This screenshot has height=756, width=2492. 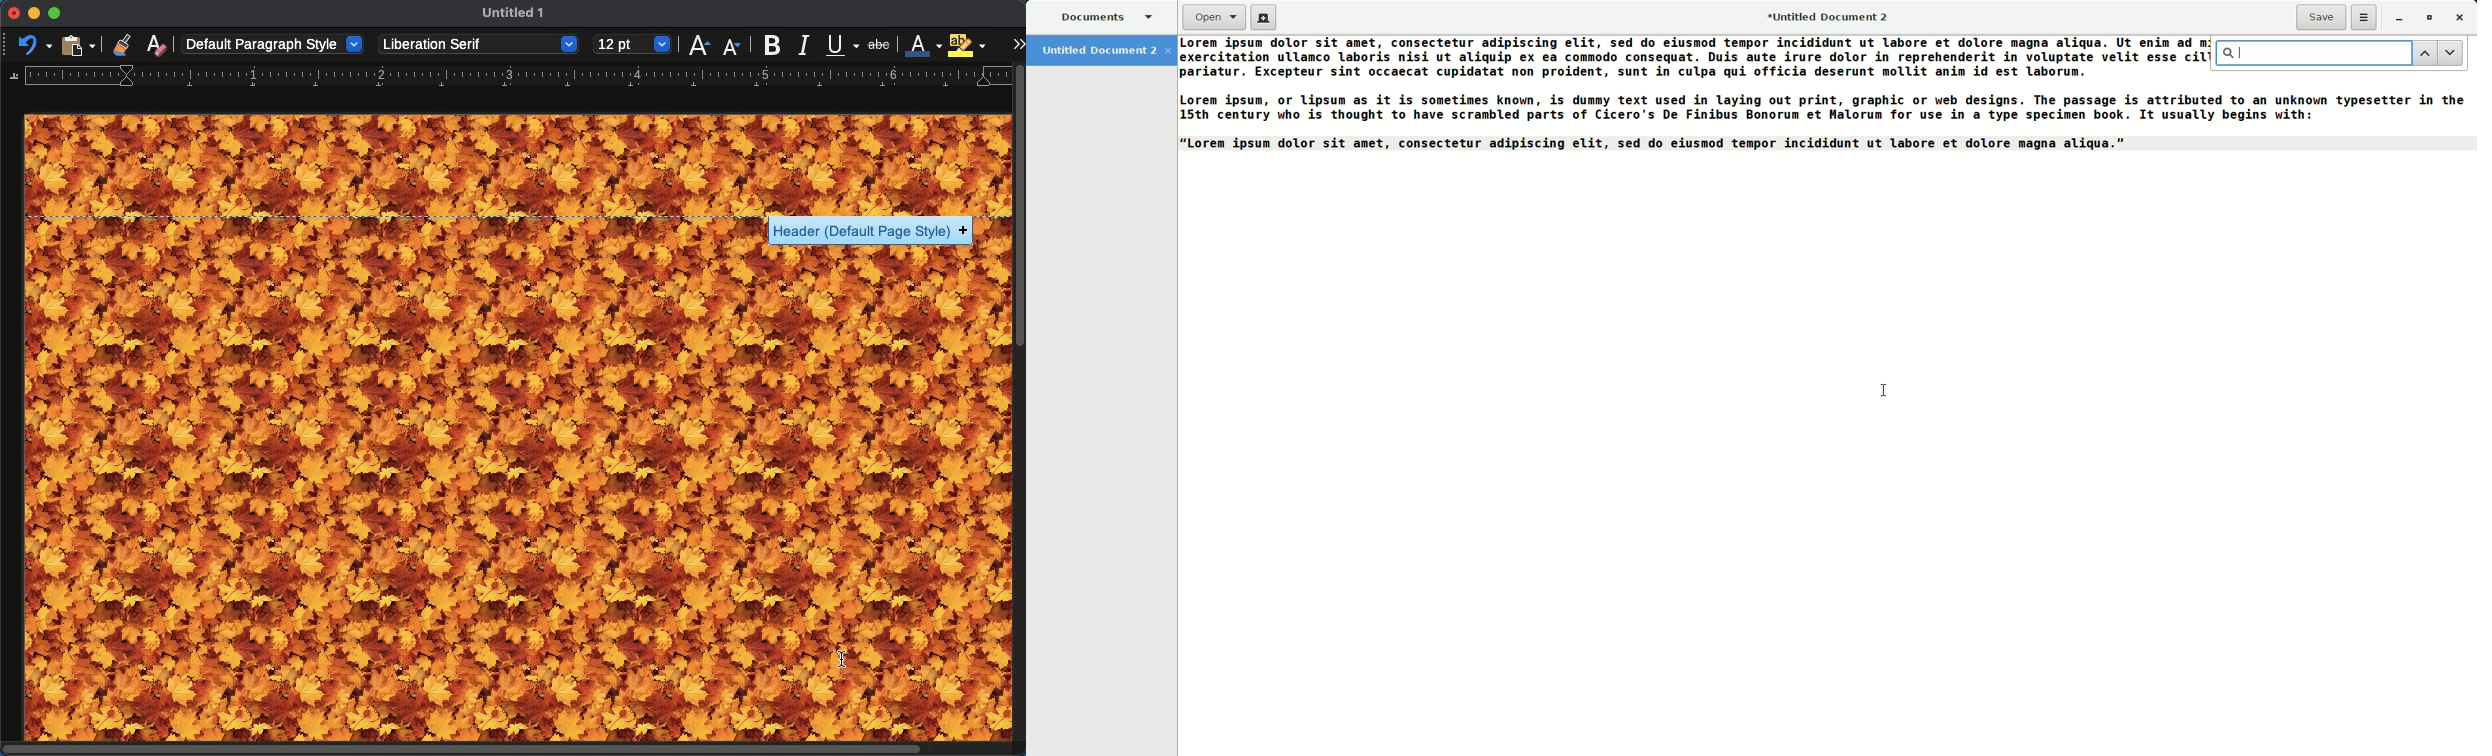 I want to click on scroll, so click(x=1021, y=410).